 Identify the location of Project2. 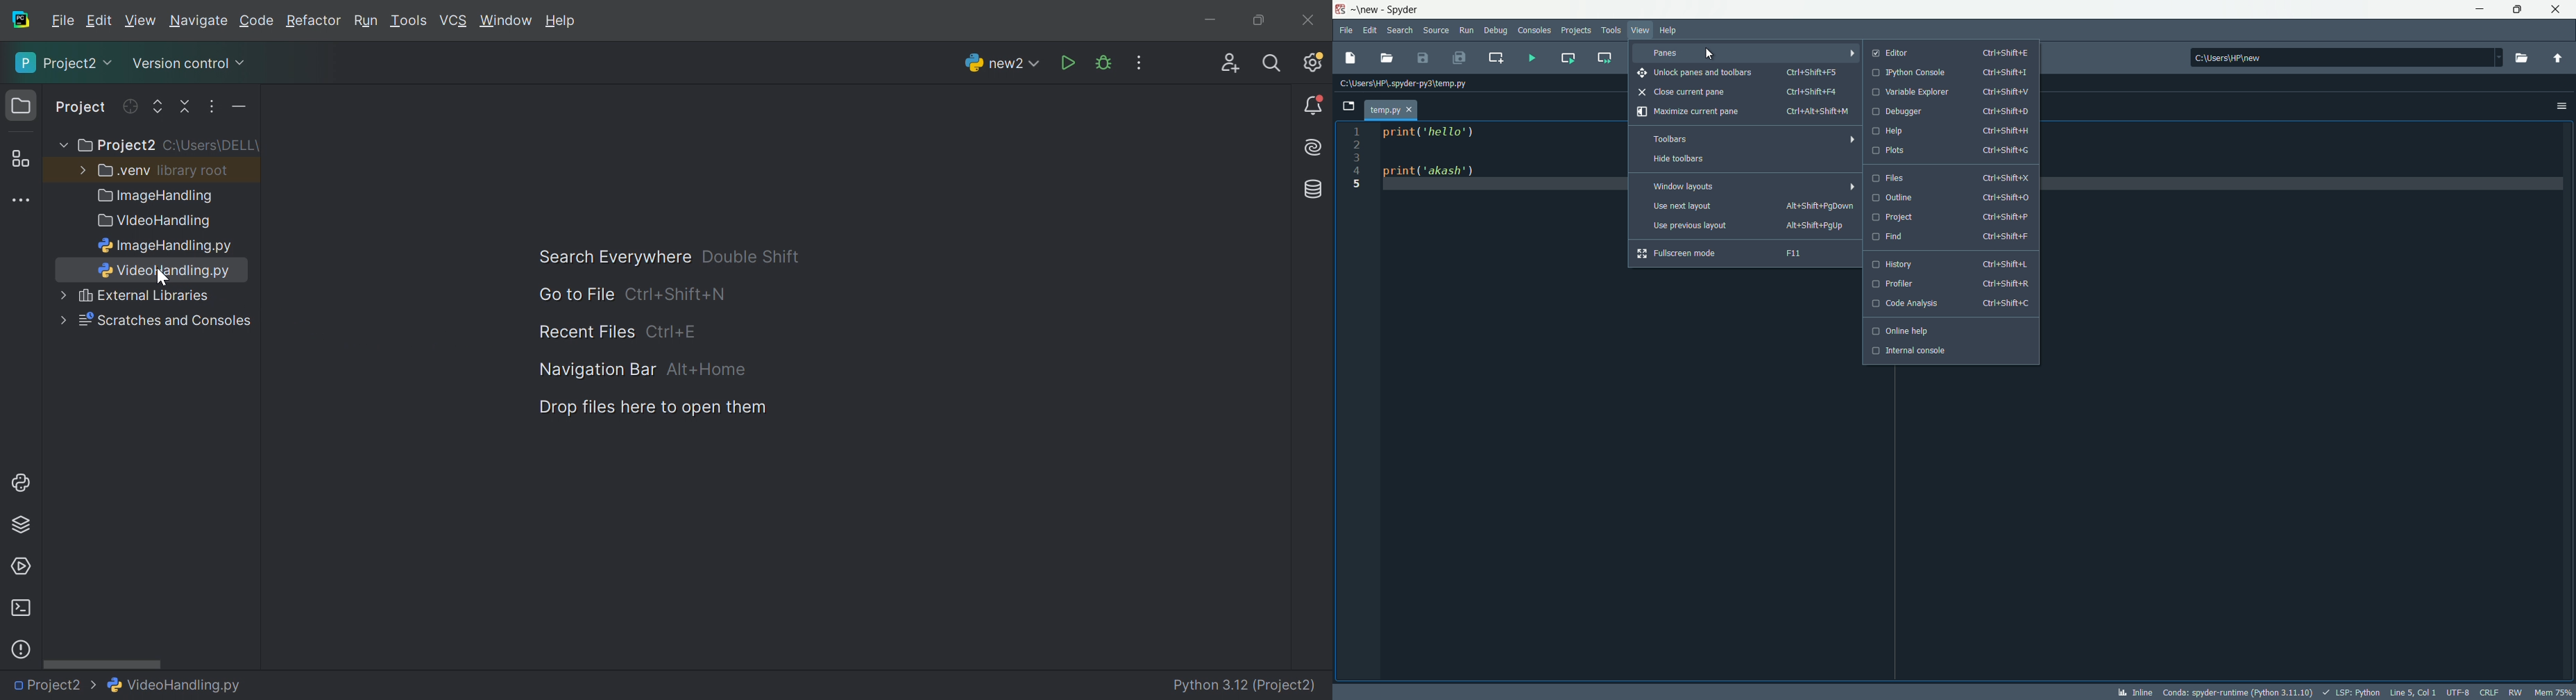
(65, 62).